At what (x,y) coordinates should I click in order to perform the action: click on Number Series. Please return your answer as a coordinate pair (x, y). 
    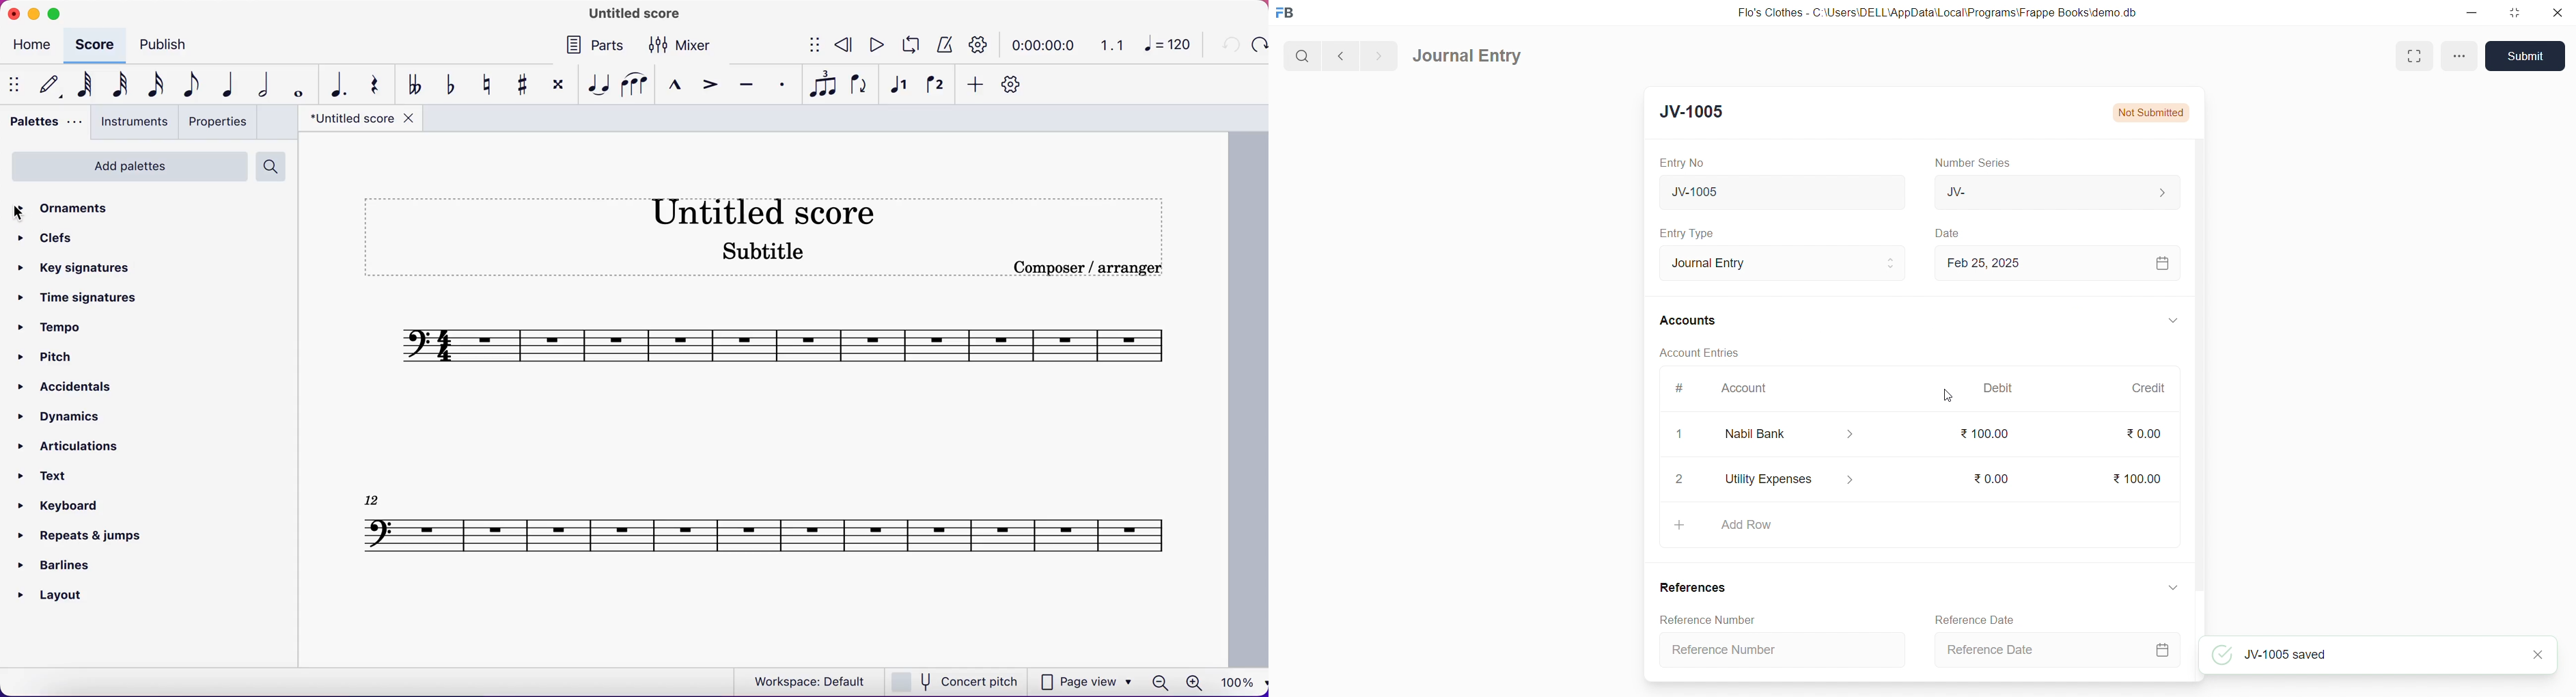
    Looking at the image, I should click on (1977, 163).